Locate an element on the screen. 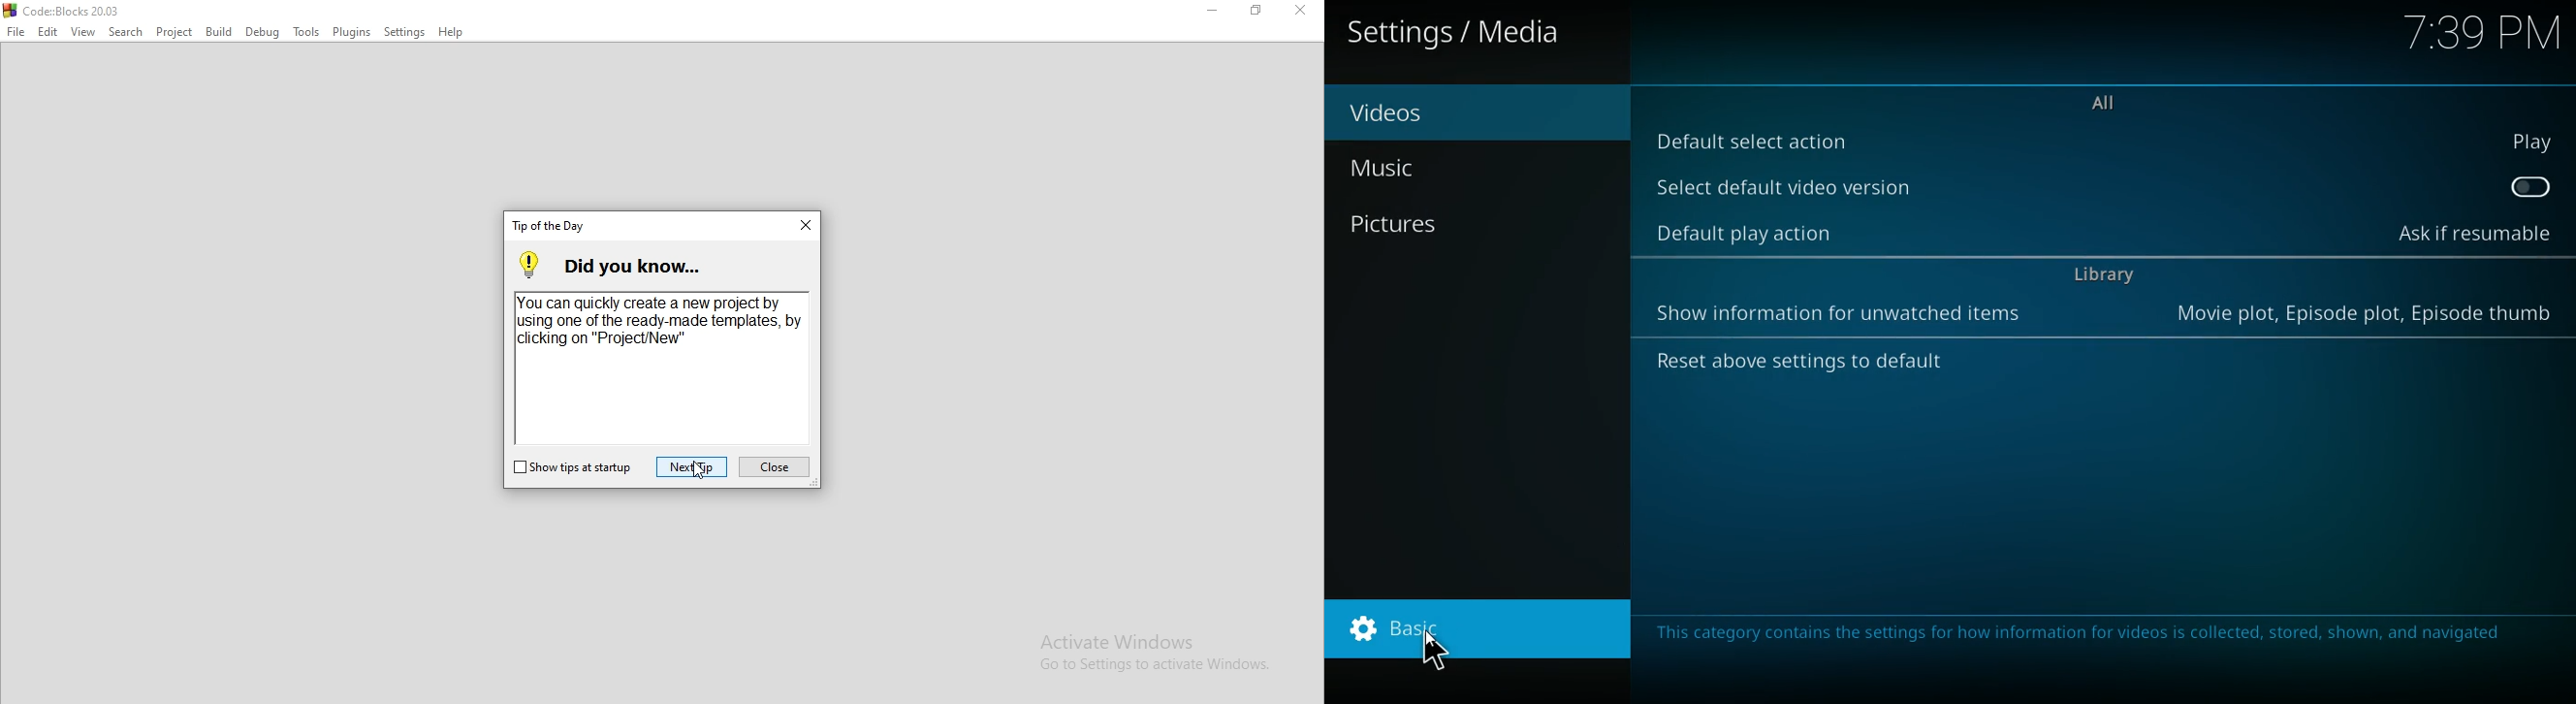 This screenshot has width=2576, height=728. Build  is located at coordinates (218, 32).